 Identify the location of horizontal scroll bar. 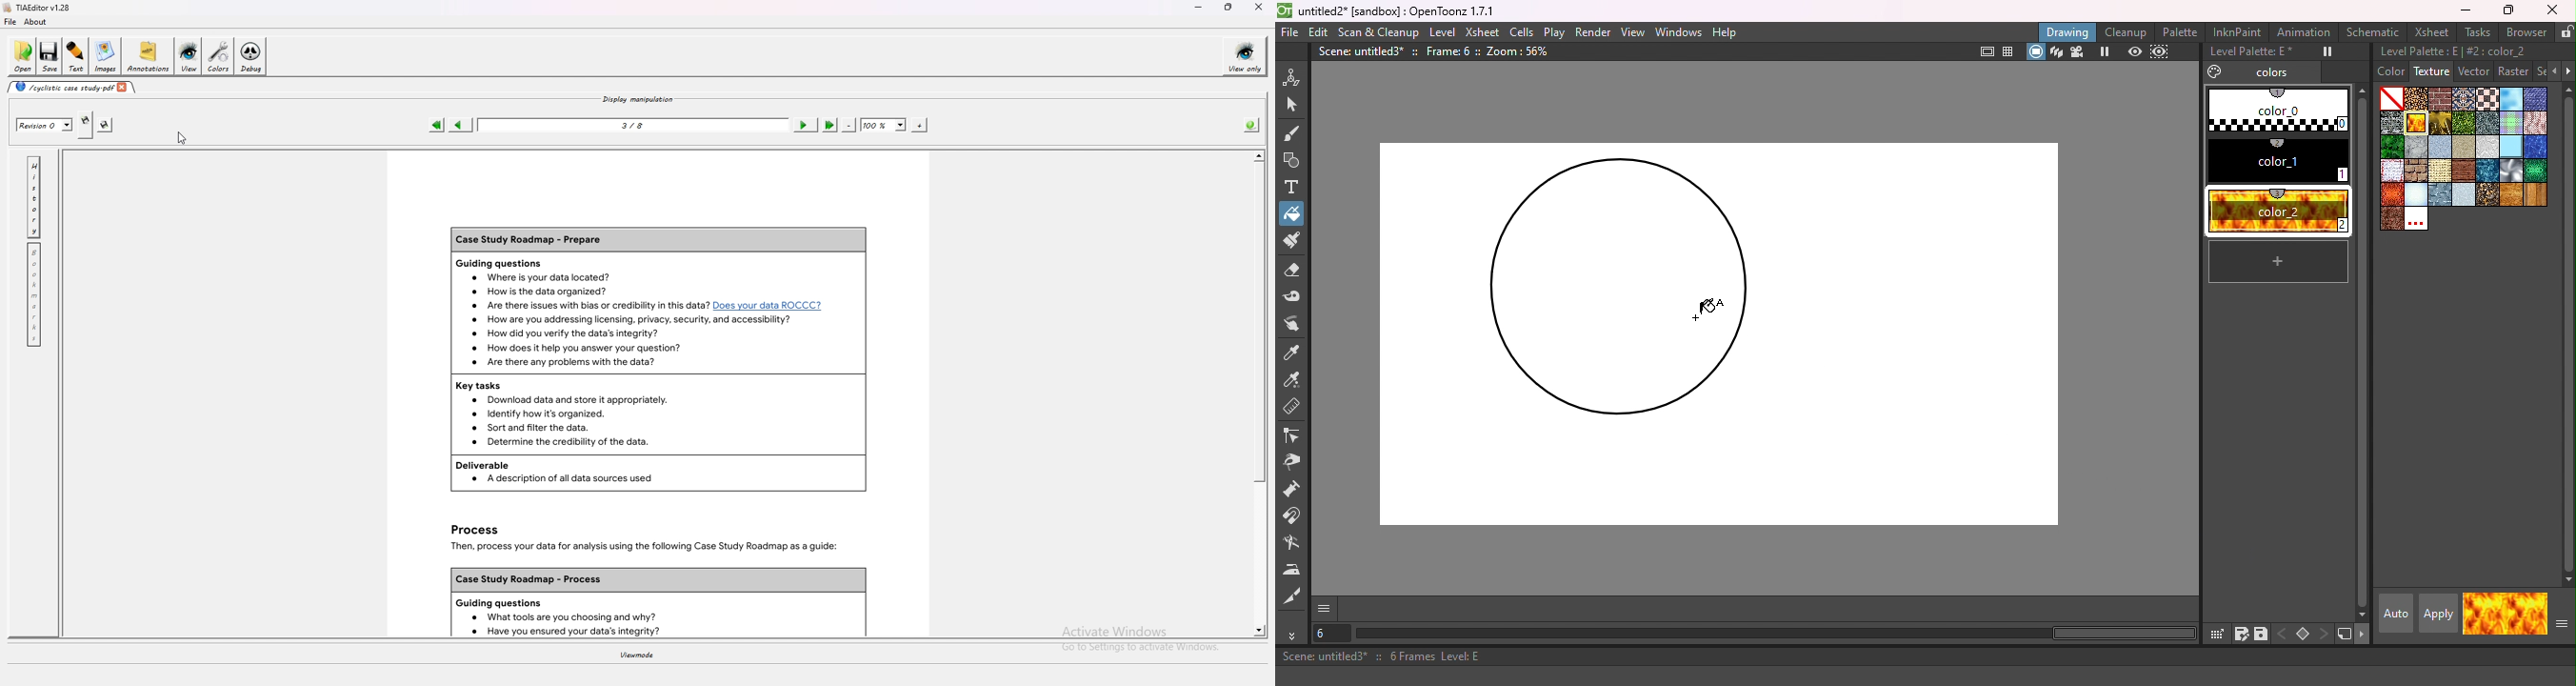
(1777, 634).